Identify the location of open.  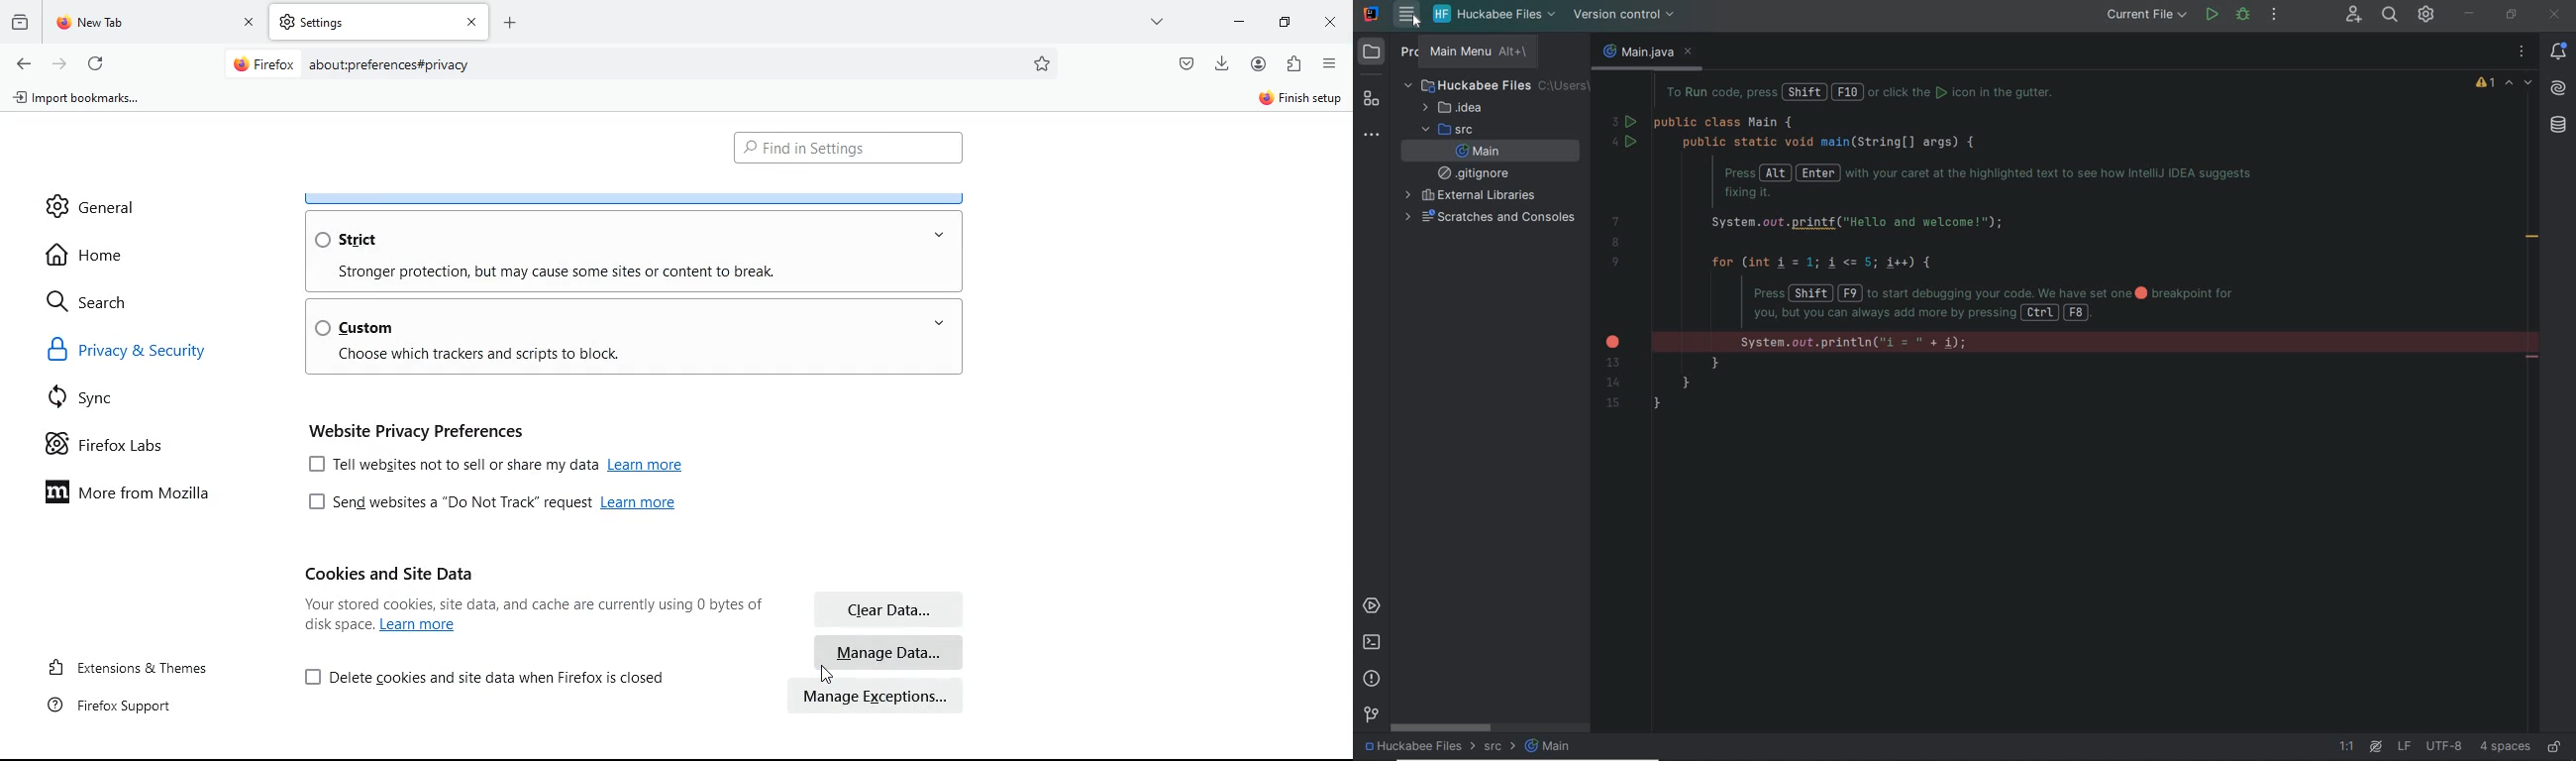
(943, 236).